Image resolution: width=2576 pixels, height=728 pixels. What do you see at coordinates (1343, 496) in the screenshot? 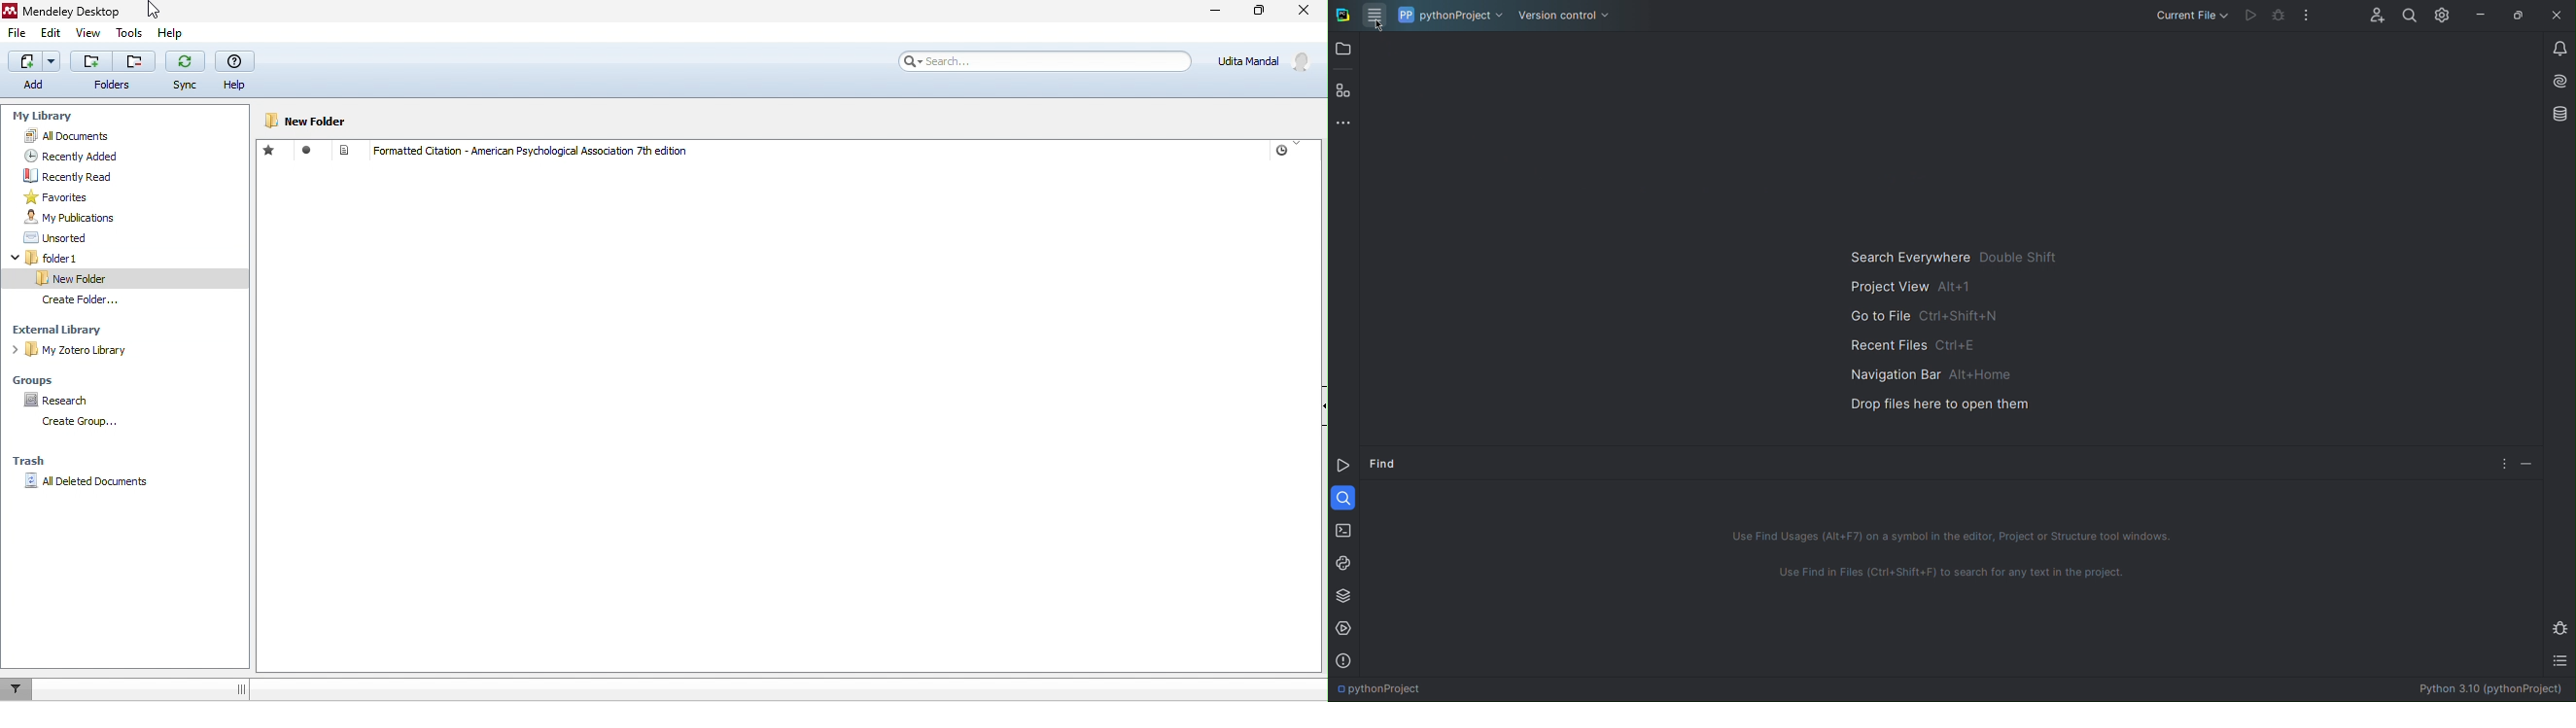
I see `Find` at bounding box center [1343, 496].